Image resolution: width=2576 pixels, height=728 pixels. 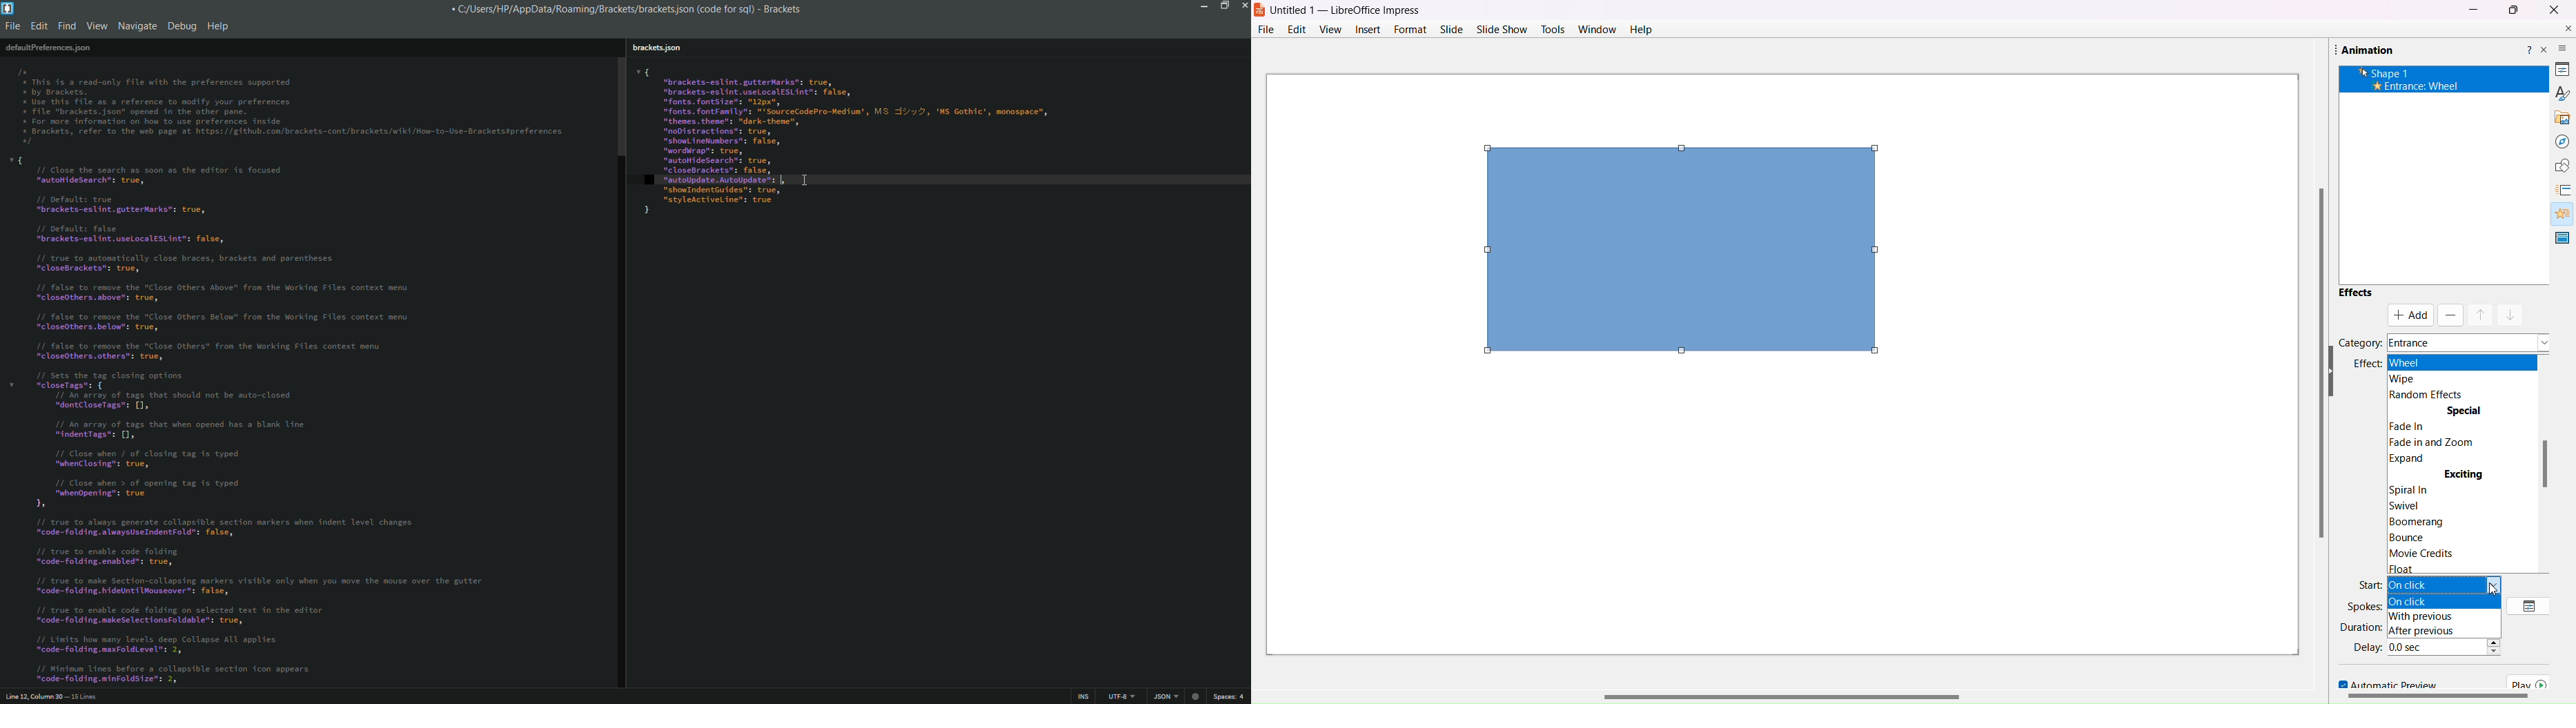 I want to click on Close, so click(x=2553, y=9).